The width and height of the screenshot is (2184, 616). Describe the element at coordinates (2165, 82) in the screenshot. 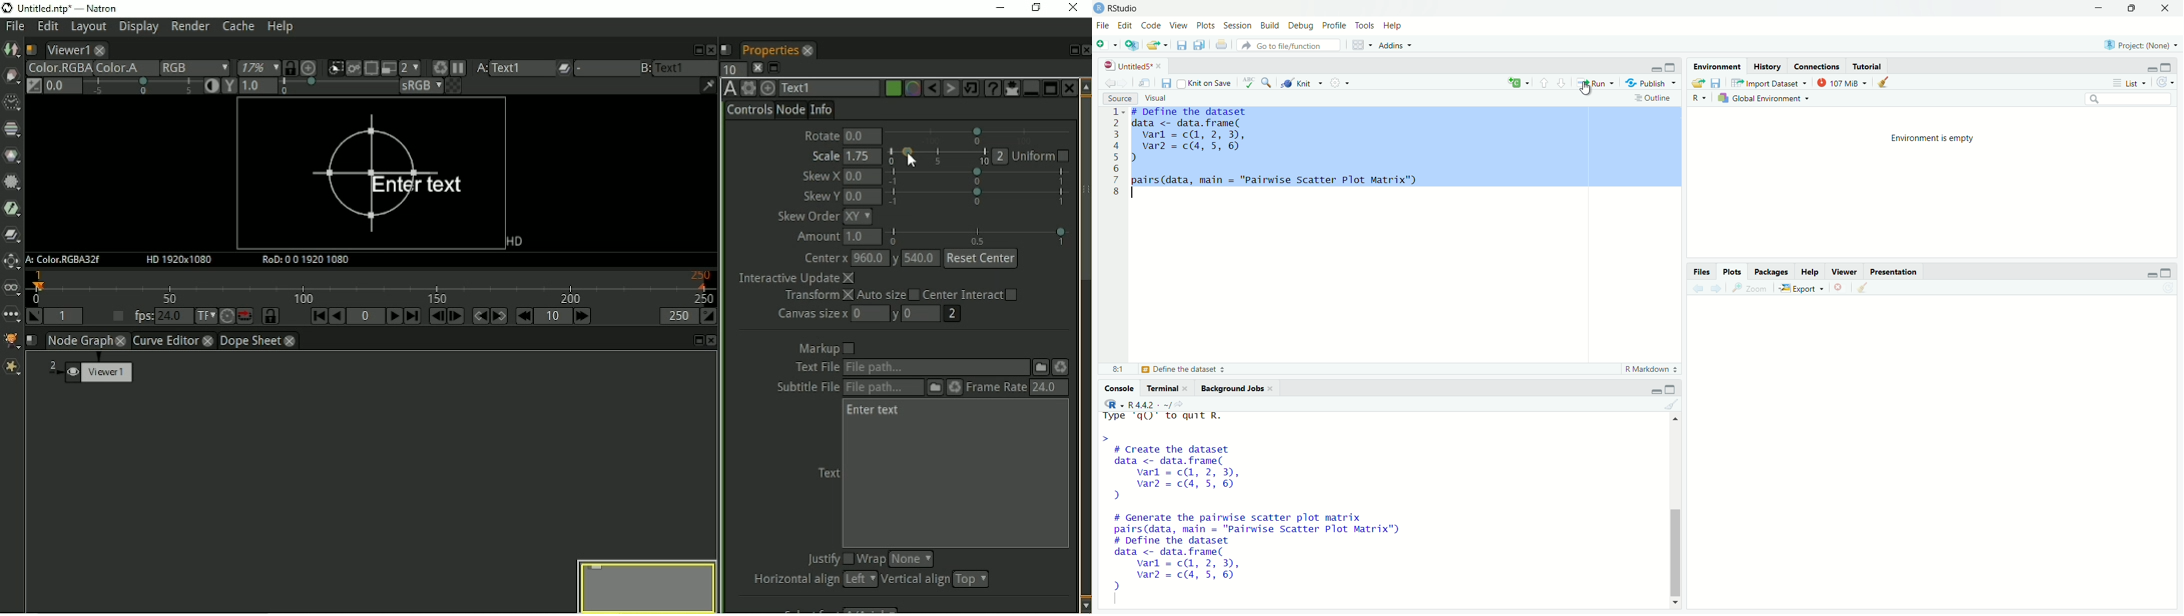

I see `Refresh the list of objects in the environment` at that location.